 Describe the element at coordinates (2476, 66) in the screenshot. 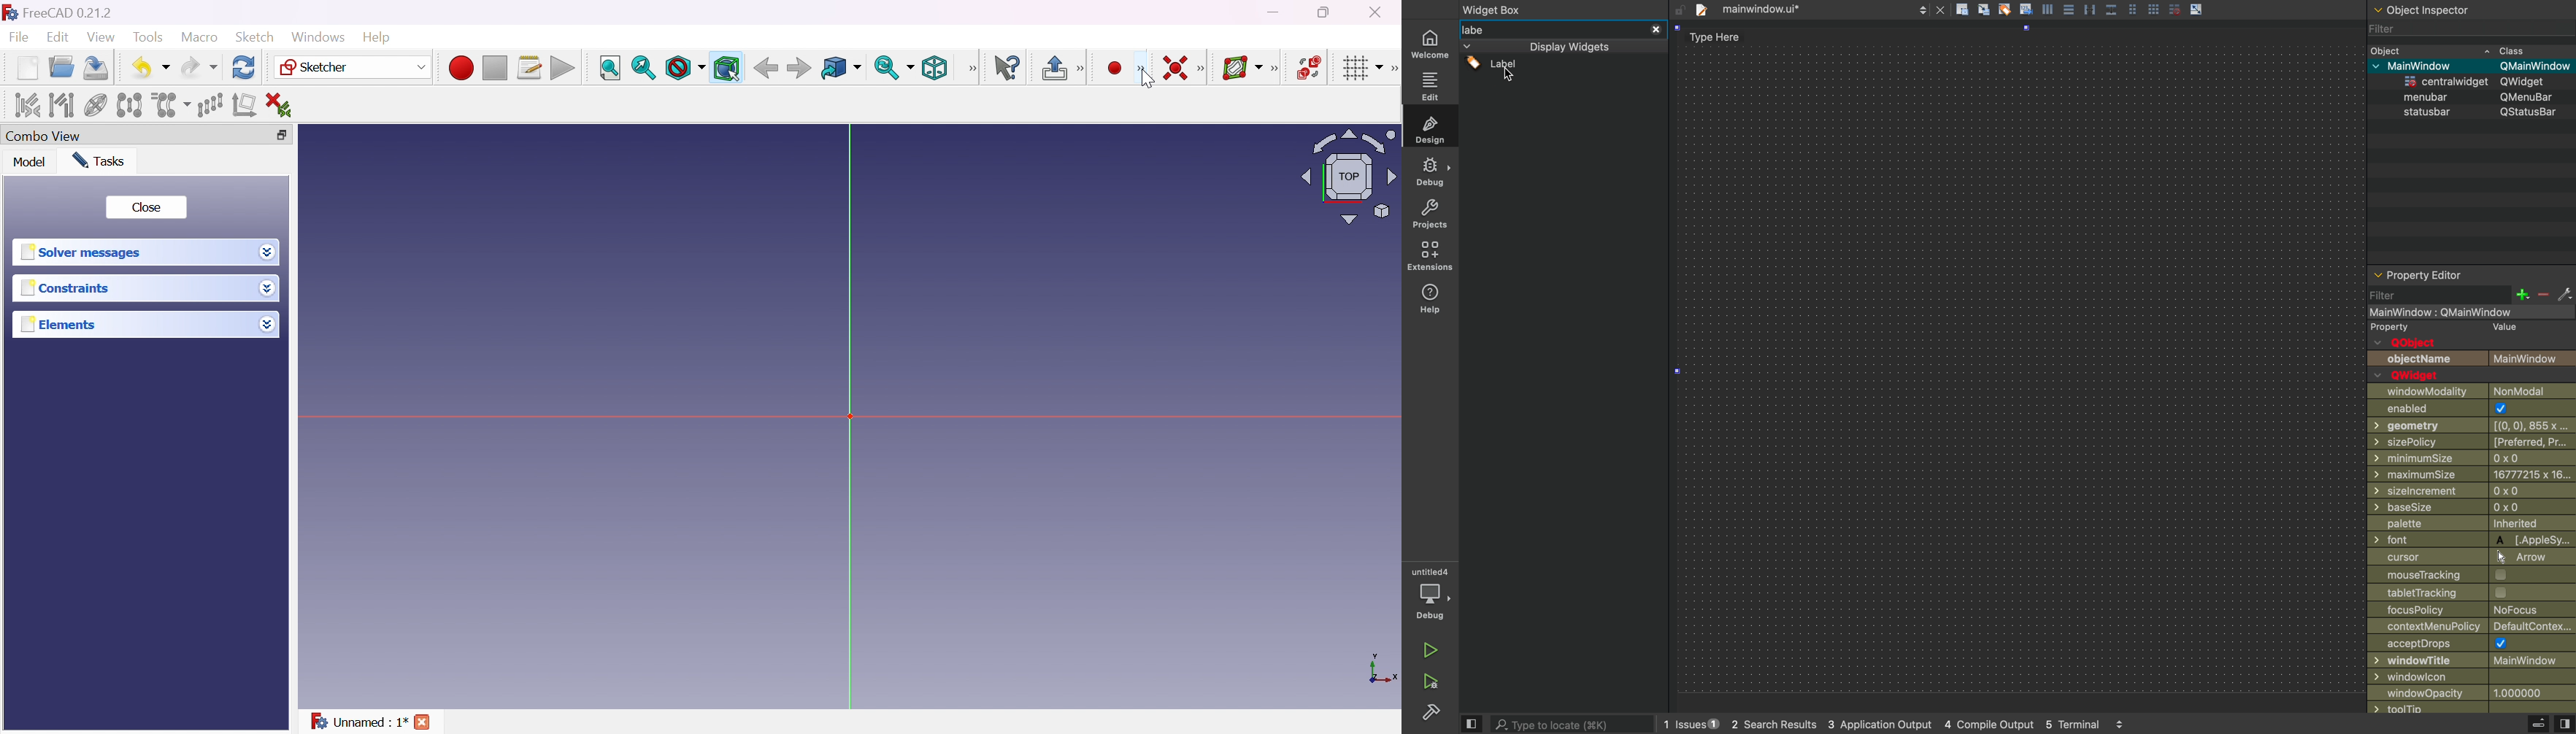

I see `mainwindow` at that location.